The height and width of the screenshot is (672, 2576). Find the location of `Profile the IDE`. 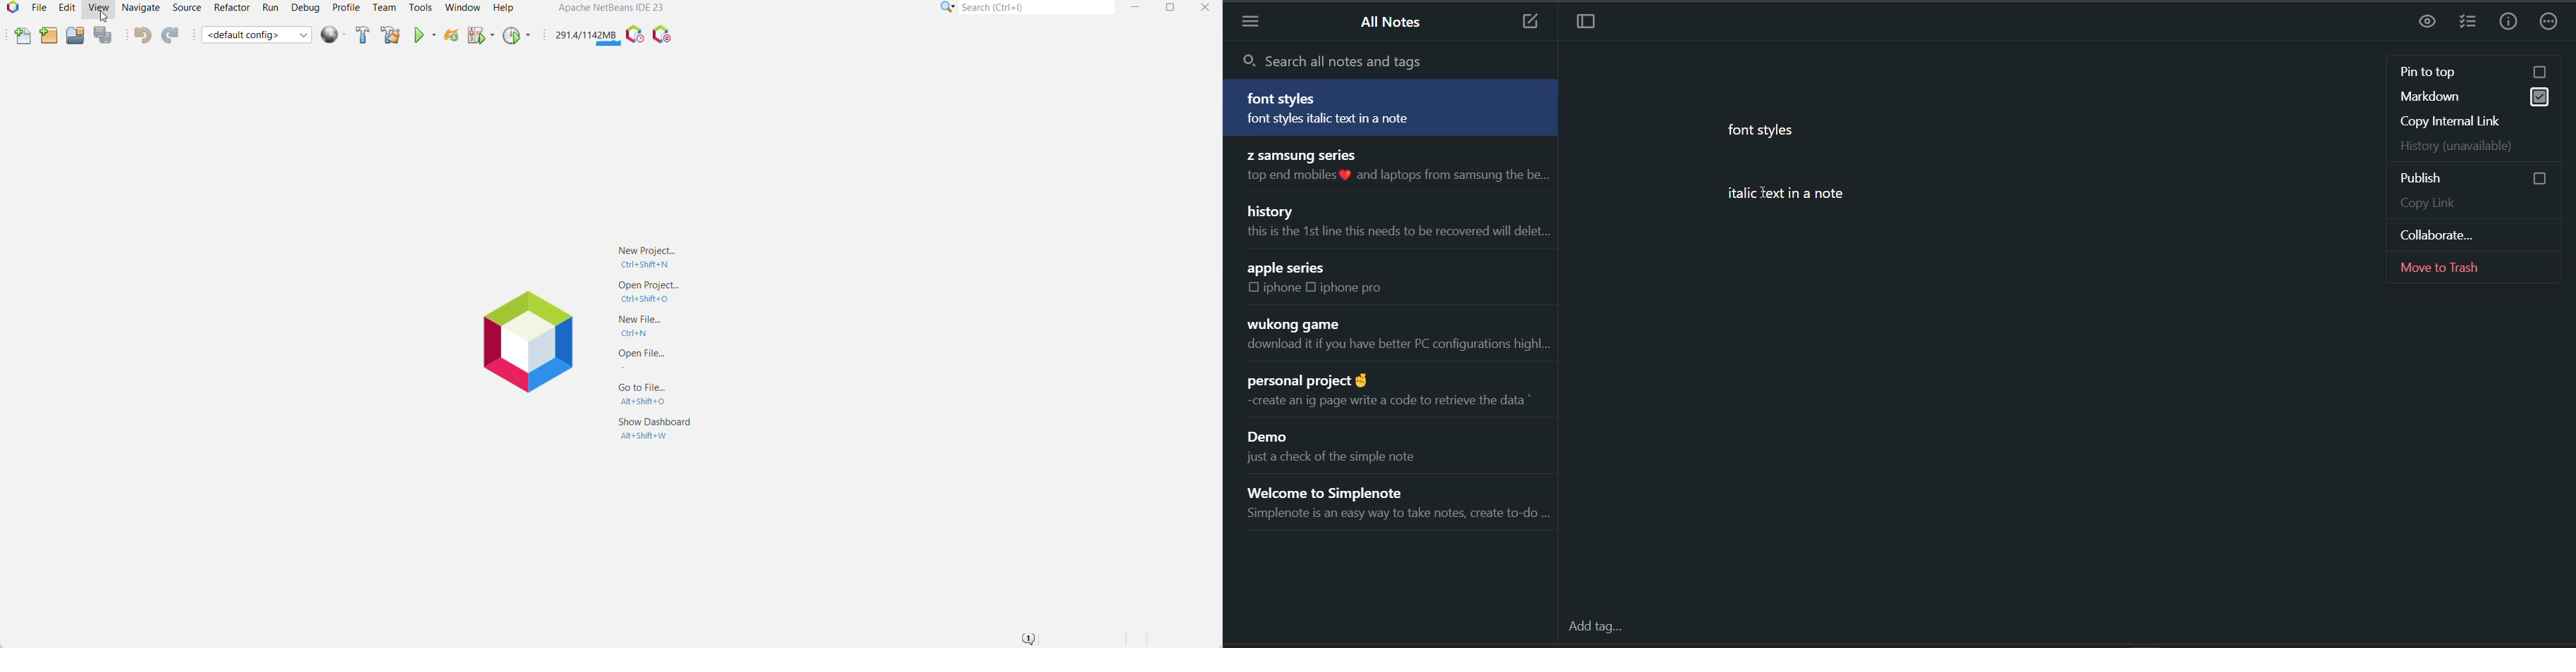

Profile the IDE is located at coordinates (634, 34).